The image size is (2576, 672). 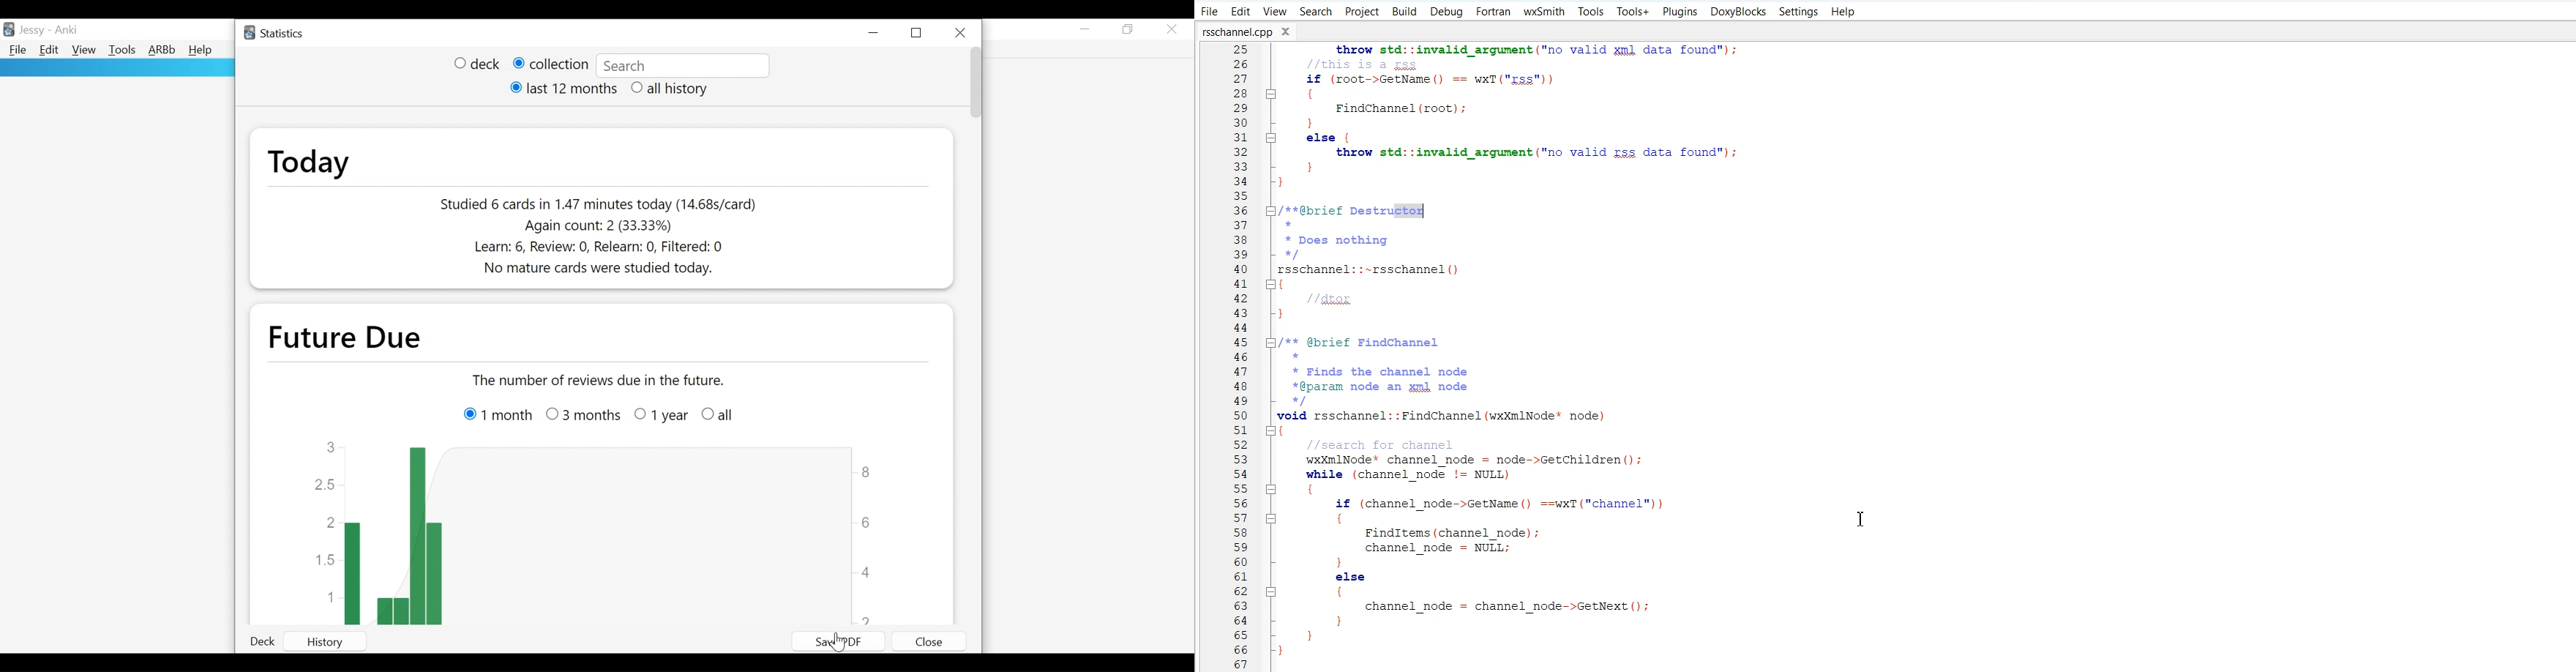 I want to click on Advanced Review Button bar, so click(x=162, y=50).